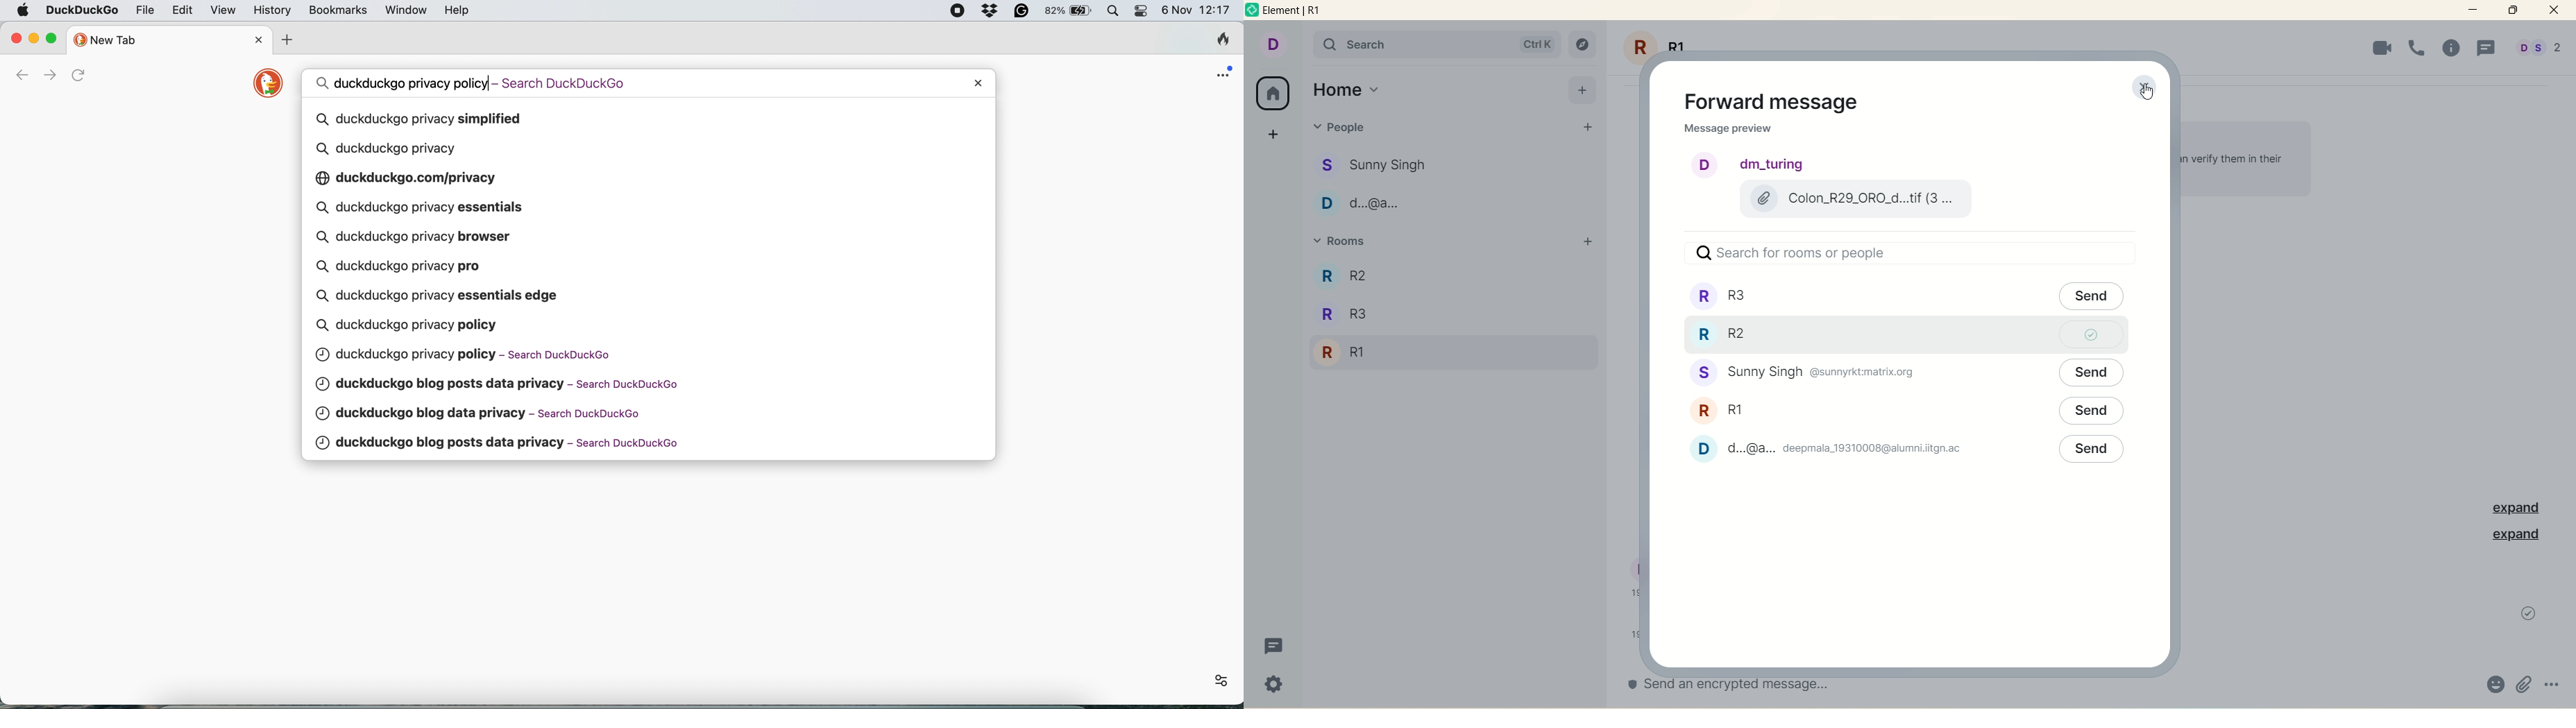  Describe the element at coordinates (2554, 10) in the screenshot. I see `close` at that location.